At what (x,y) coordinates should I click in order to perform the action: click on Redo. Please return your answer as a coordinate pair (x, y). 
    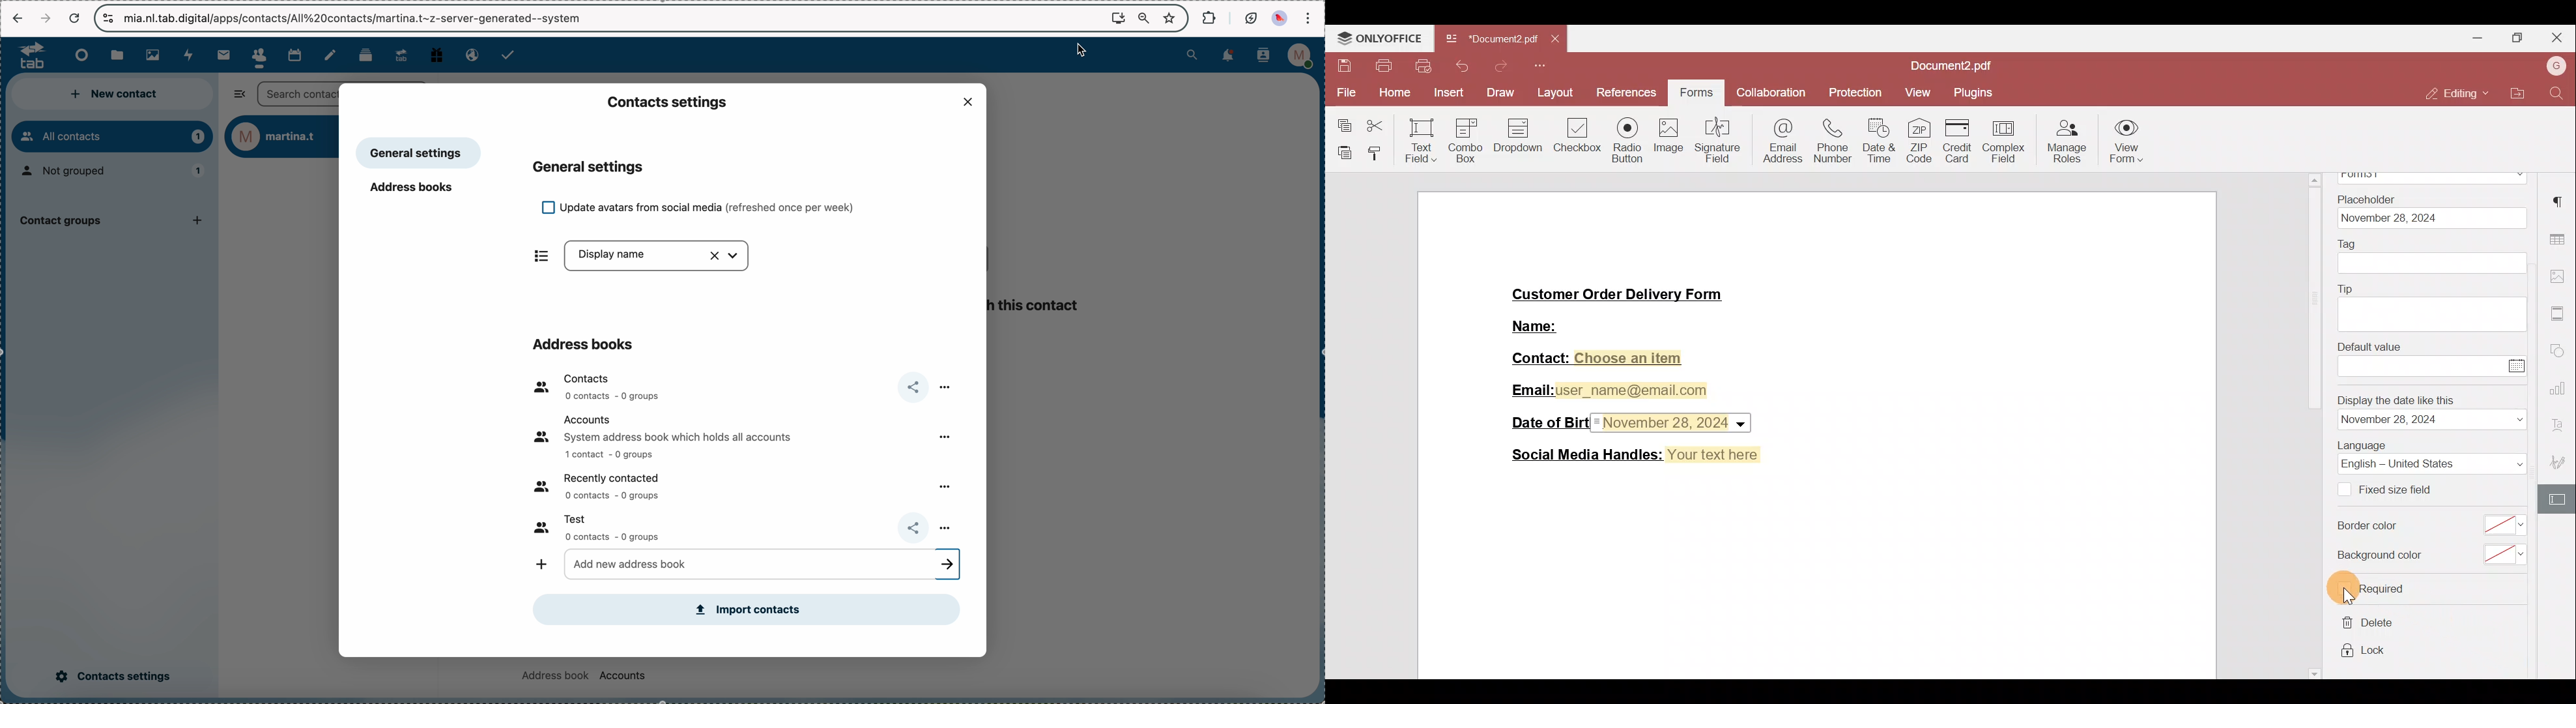
    Looking at the image, I should click on (1496, 70).